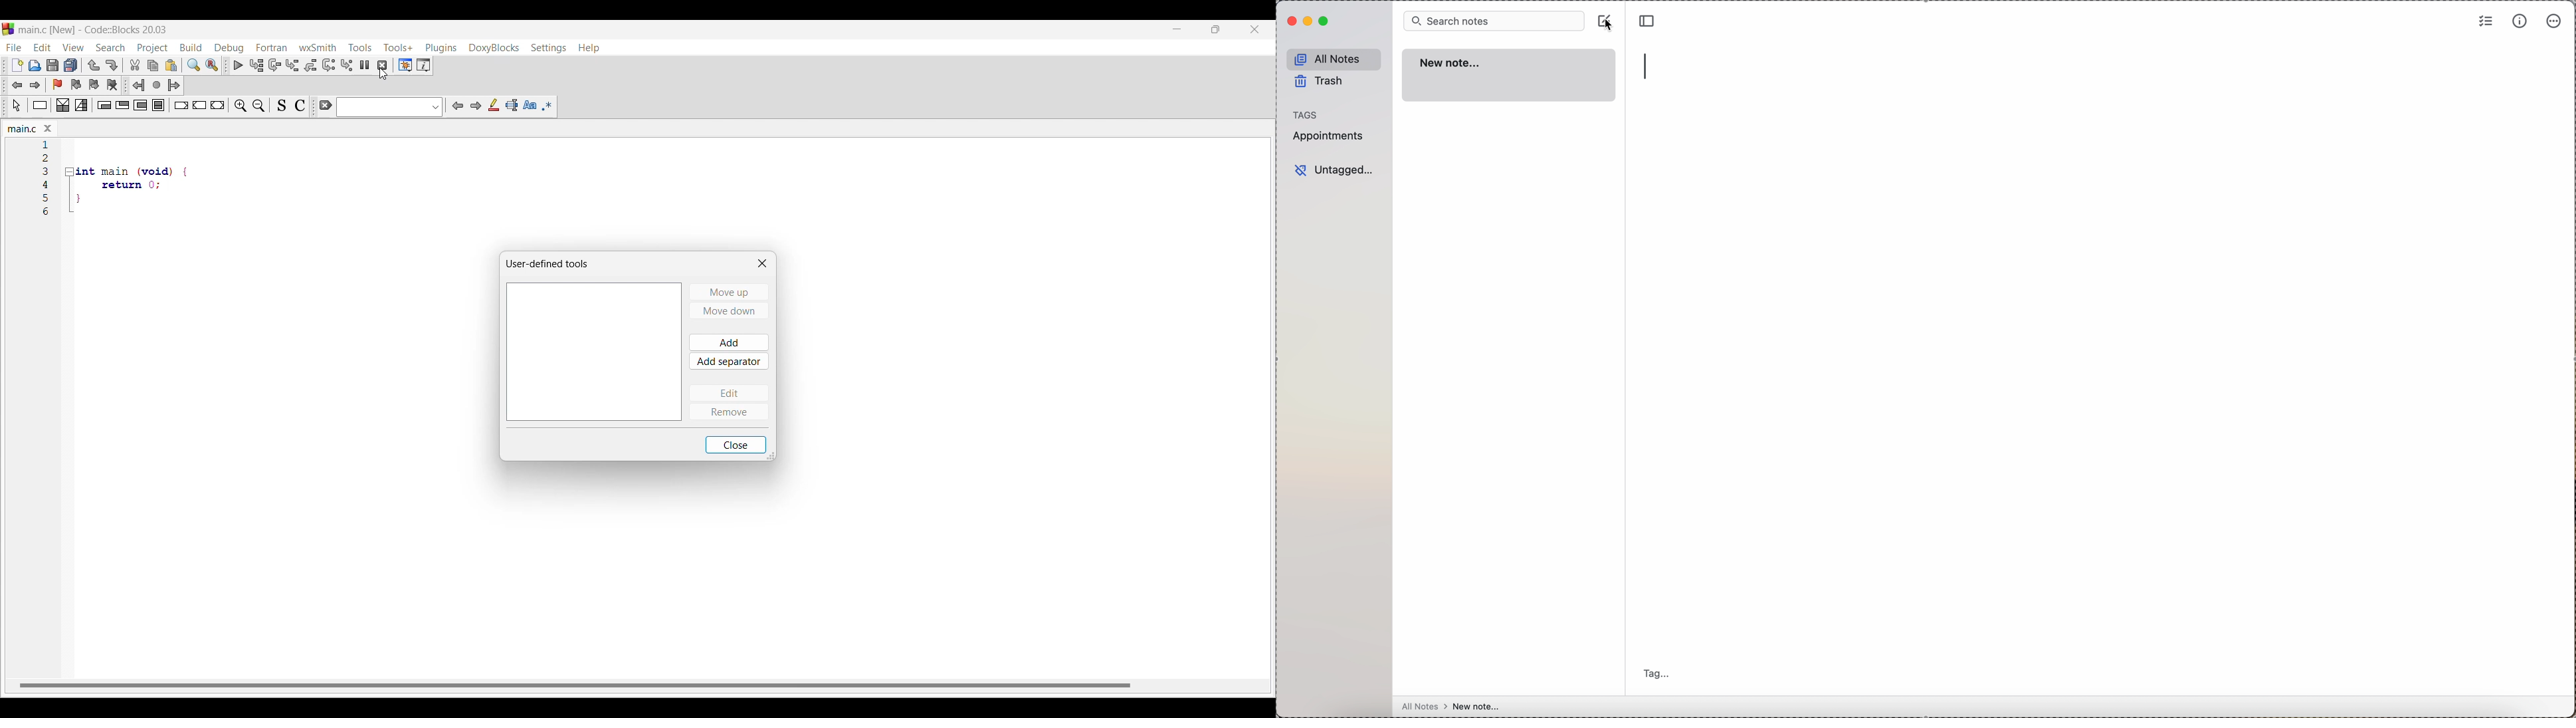 The height and width of the screenshot is (728, 2576). What do you see at coordinates (512, 105) in the screenshot?
I see `Select text` at bounding box center [512, 105].